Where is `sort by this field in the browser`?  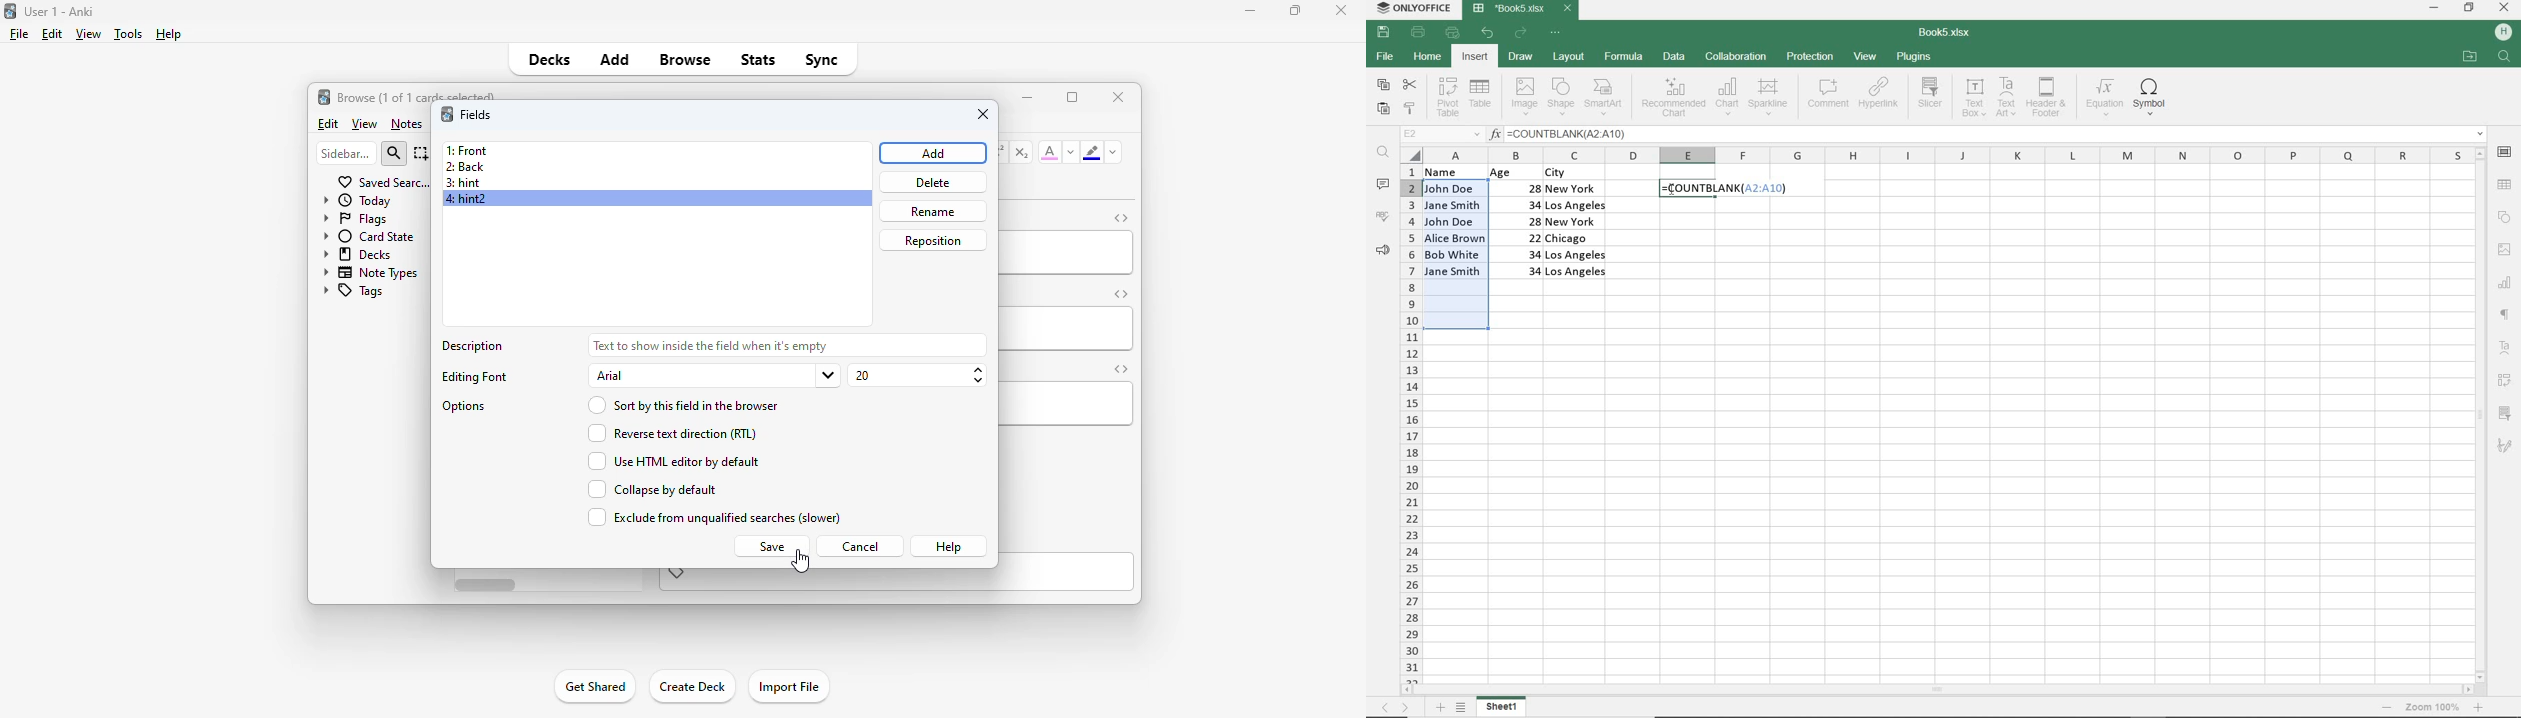
sort by this field in the browser is located at coordinates (682, 405).